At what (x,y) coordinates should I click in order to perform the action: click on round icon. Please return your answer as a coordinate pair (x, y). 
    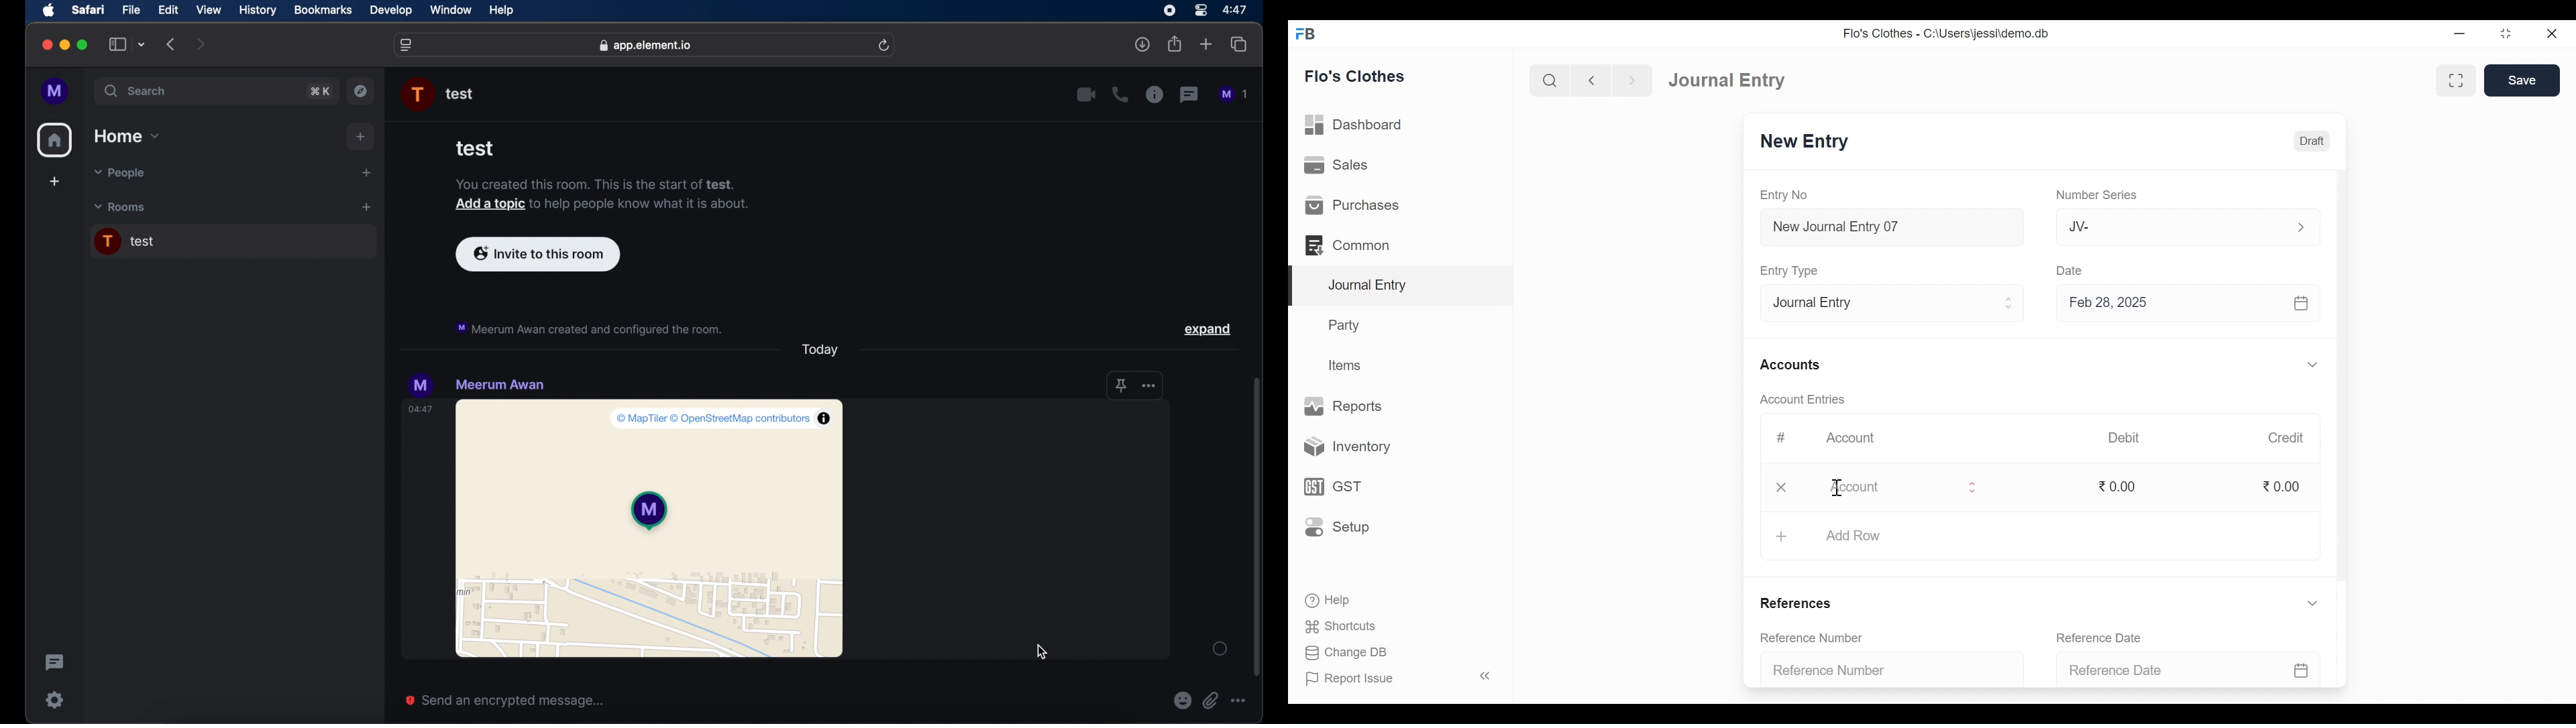
    Looking at the image, I should click on (1220, 648).